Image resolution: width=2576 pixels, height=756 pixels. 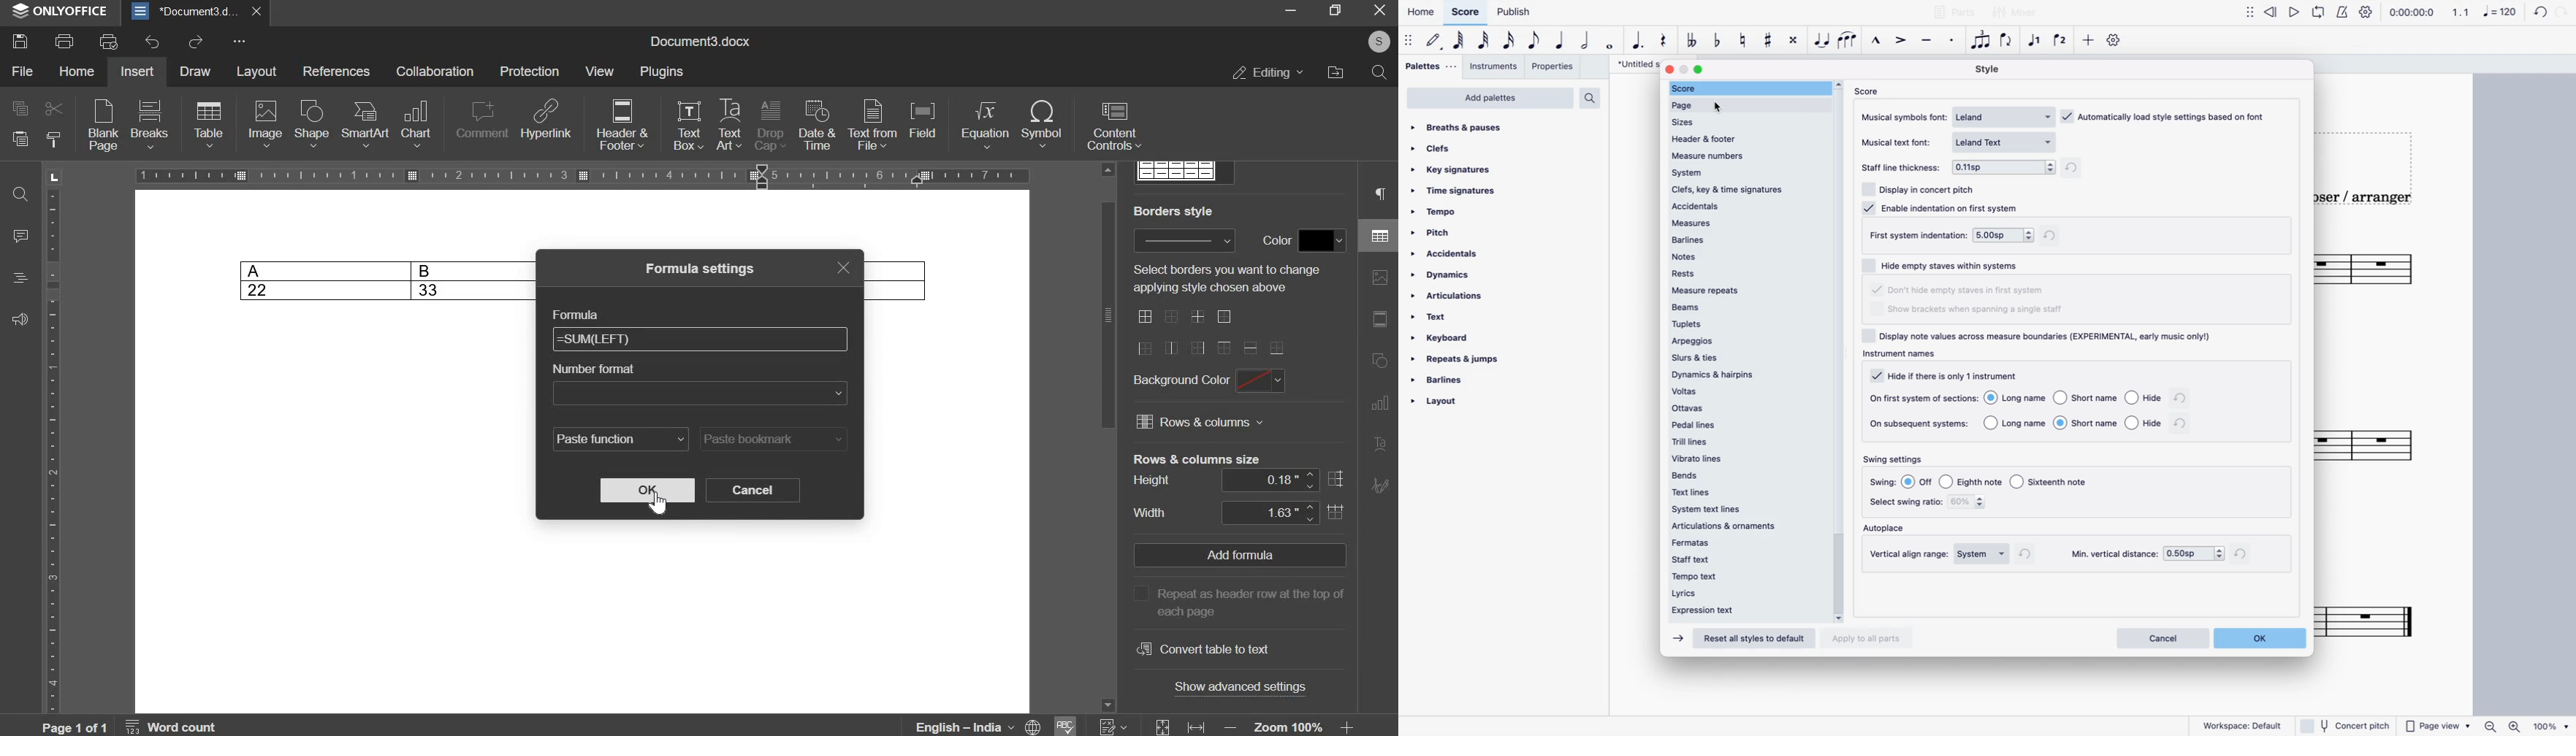 I want to click on paste, so click(x=18, y=139).